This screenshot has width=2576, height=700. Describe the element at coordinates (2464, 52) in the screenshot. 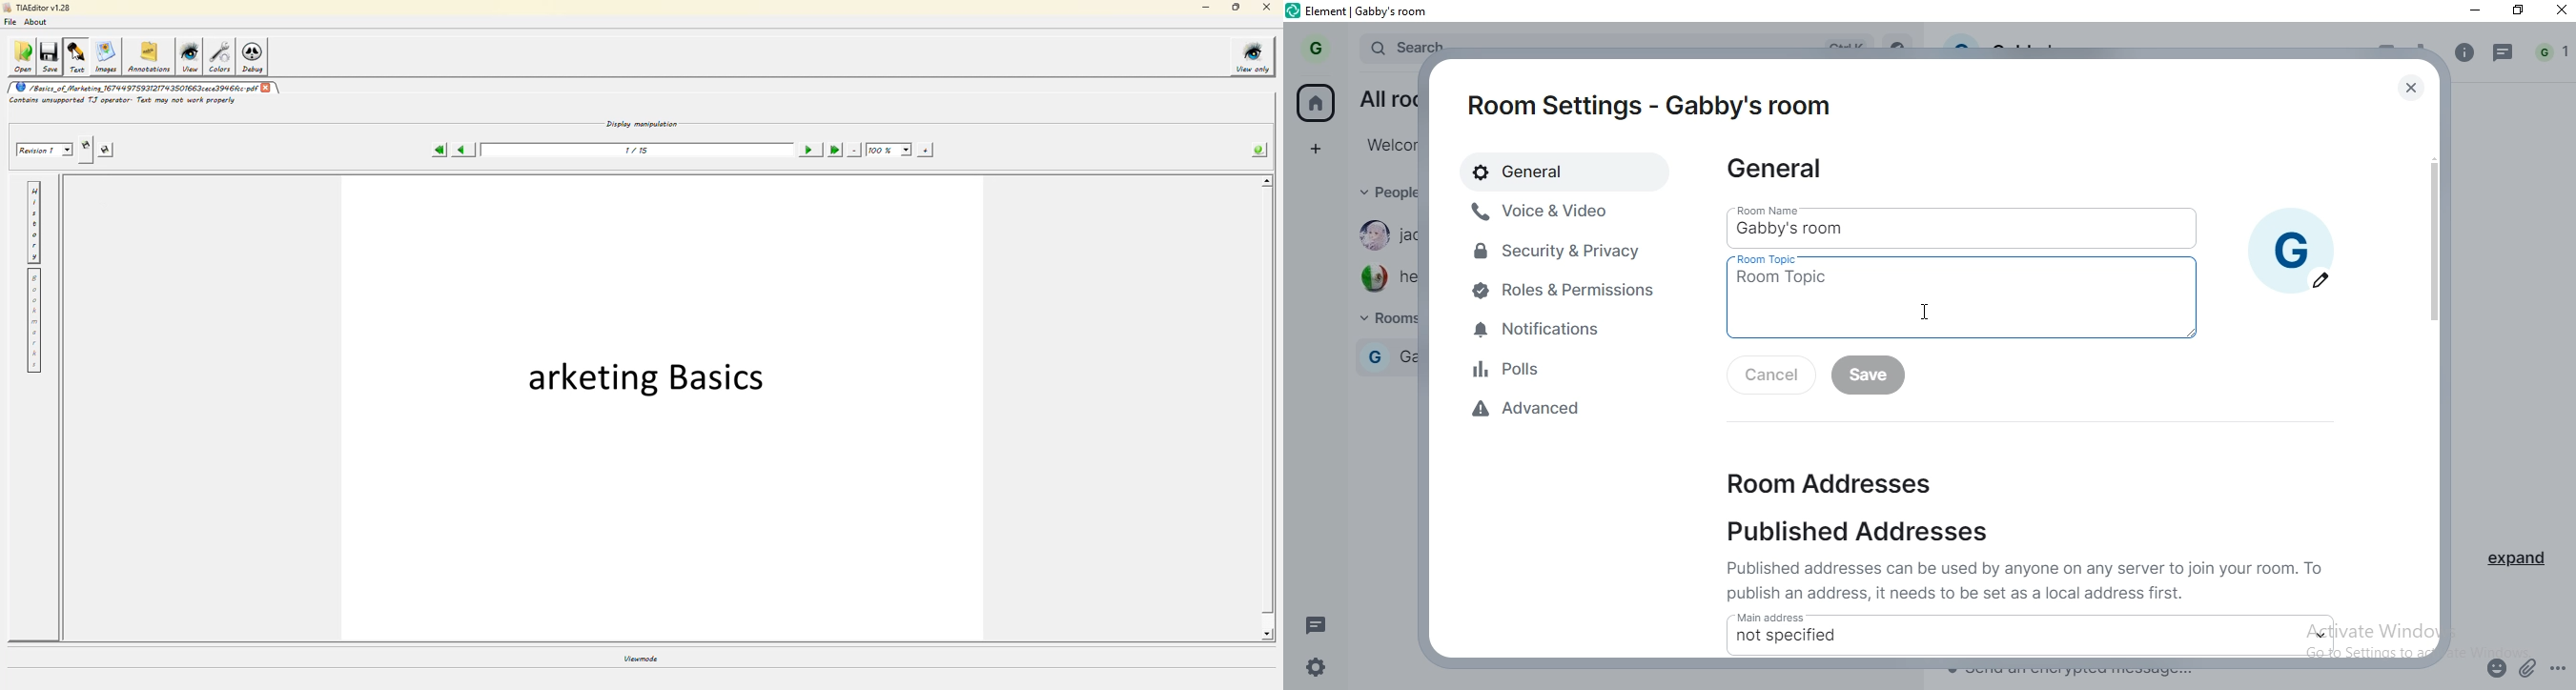

I see `info` at that location.